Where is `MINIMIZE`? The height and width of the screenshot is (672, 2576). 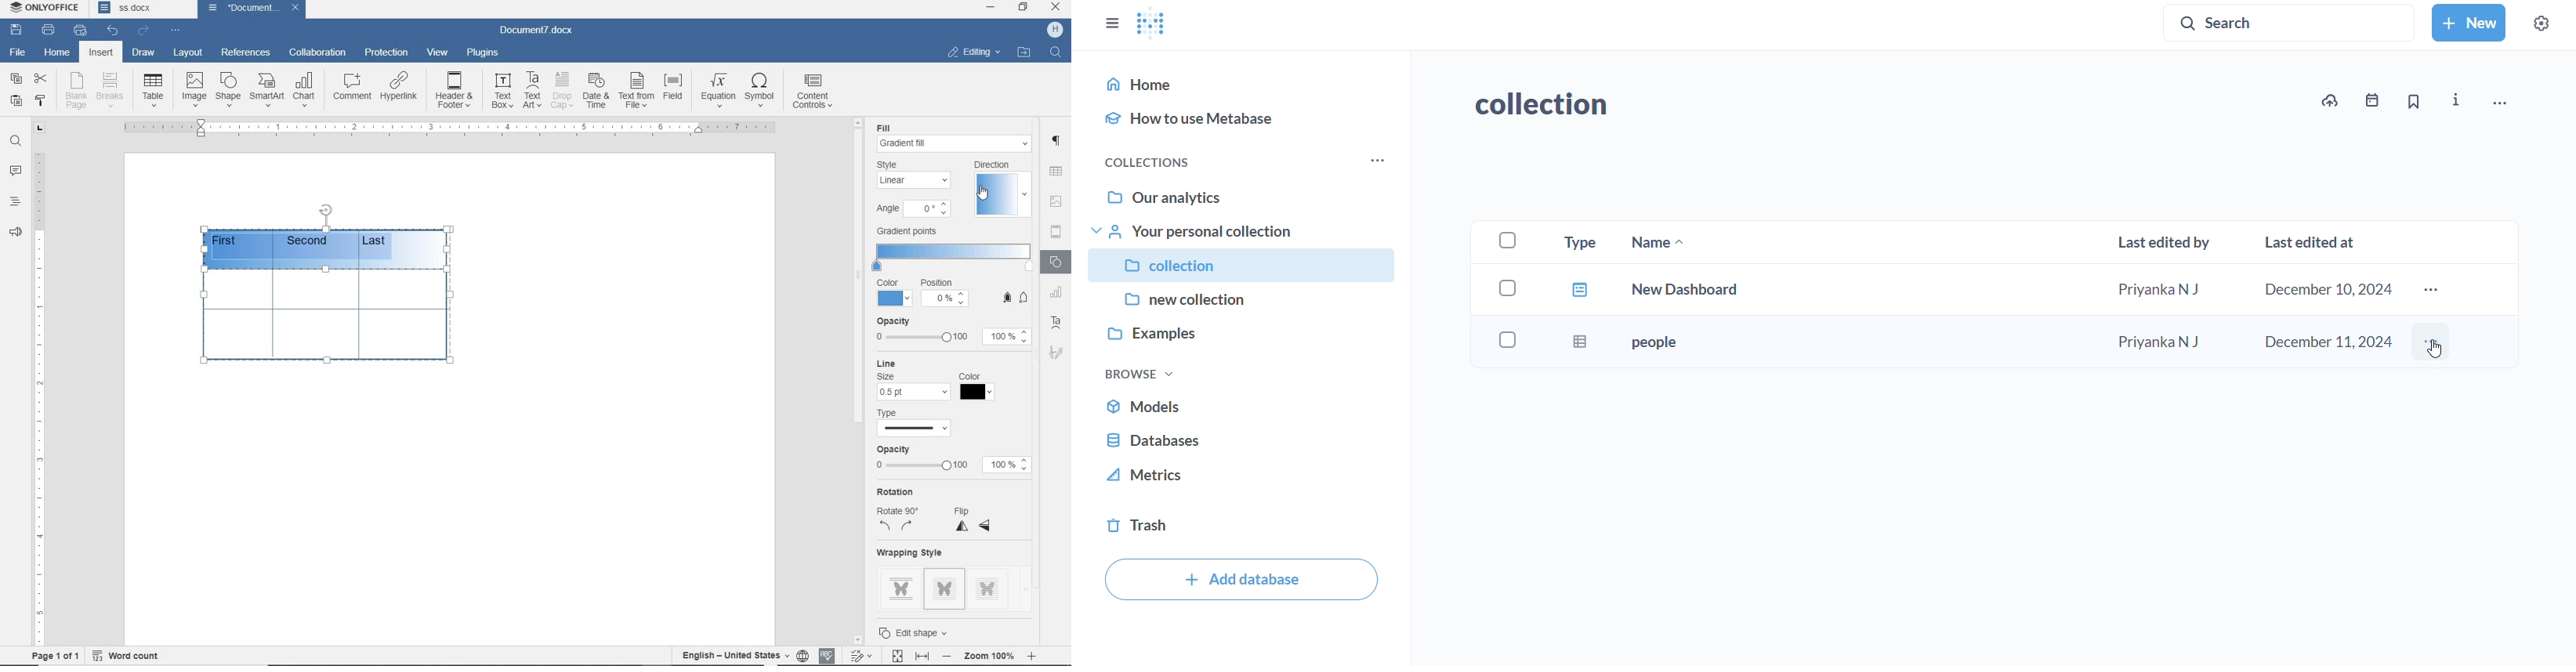
MINIMIZE is located at coordinates (992, 7).